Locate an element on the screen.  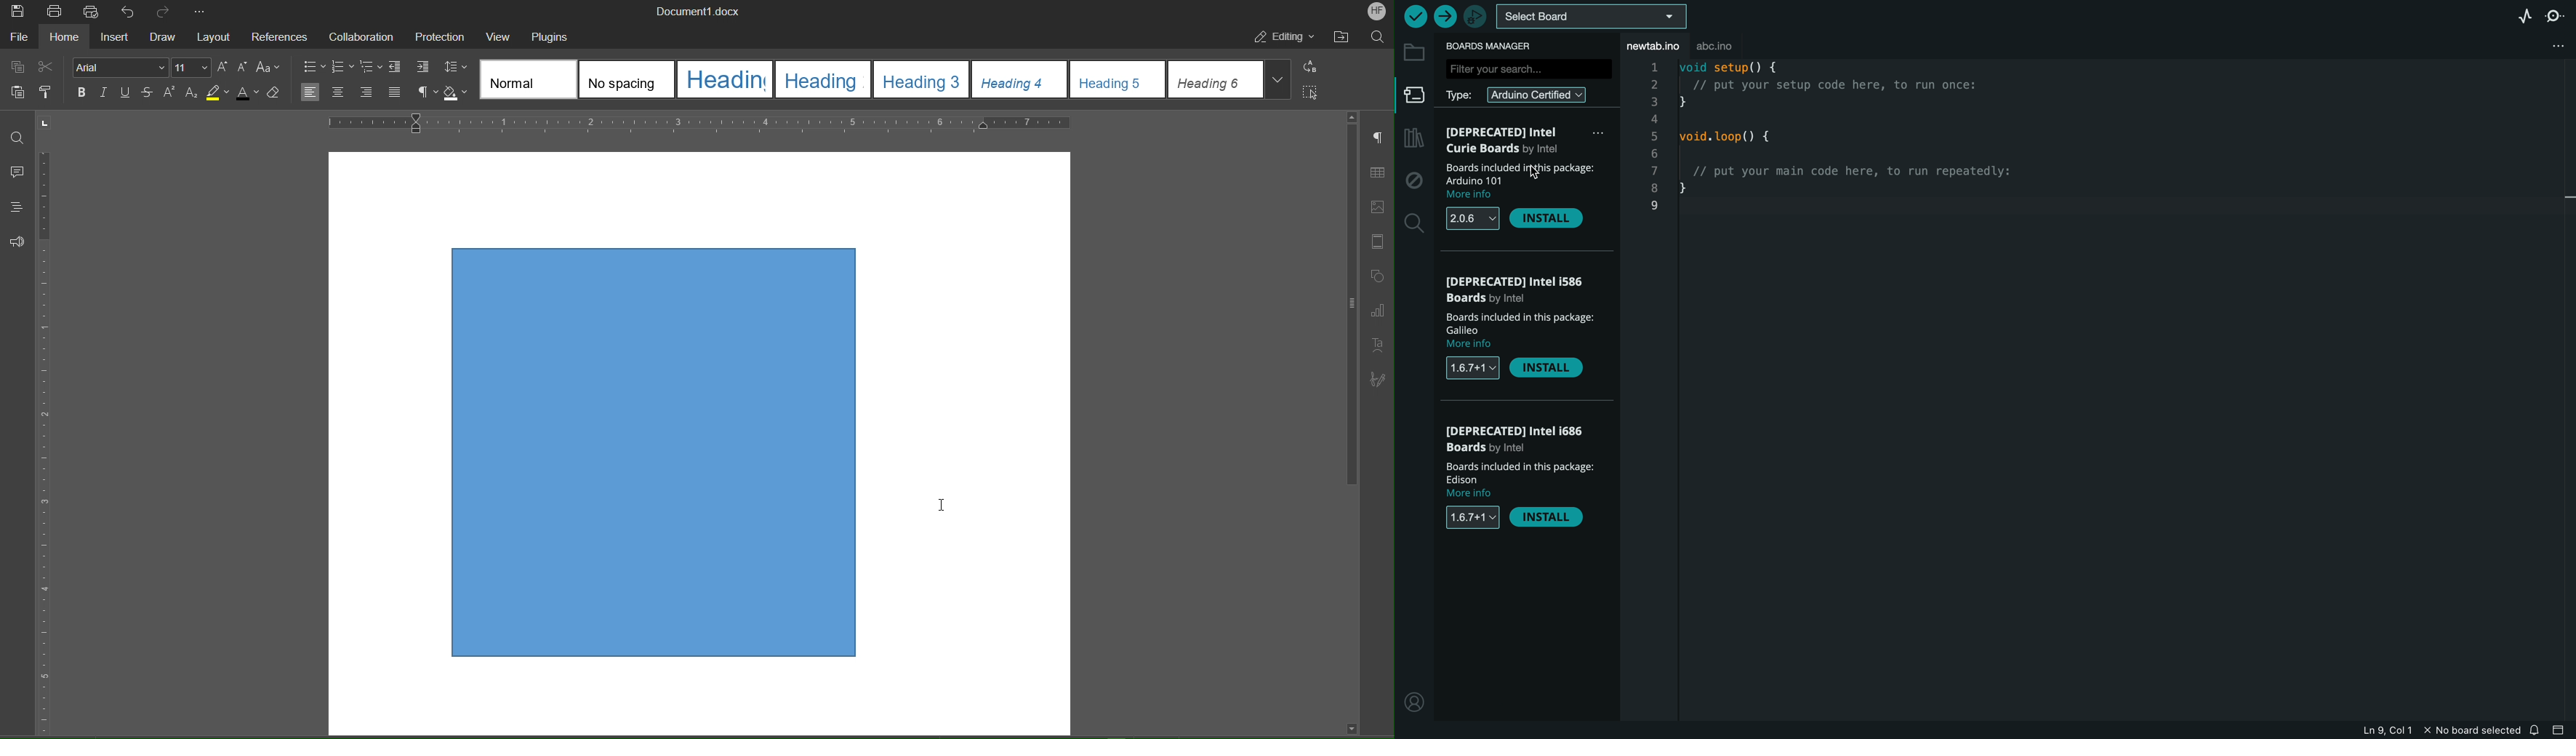
profile is located at coordinates (1413, 700).